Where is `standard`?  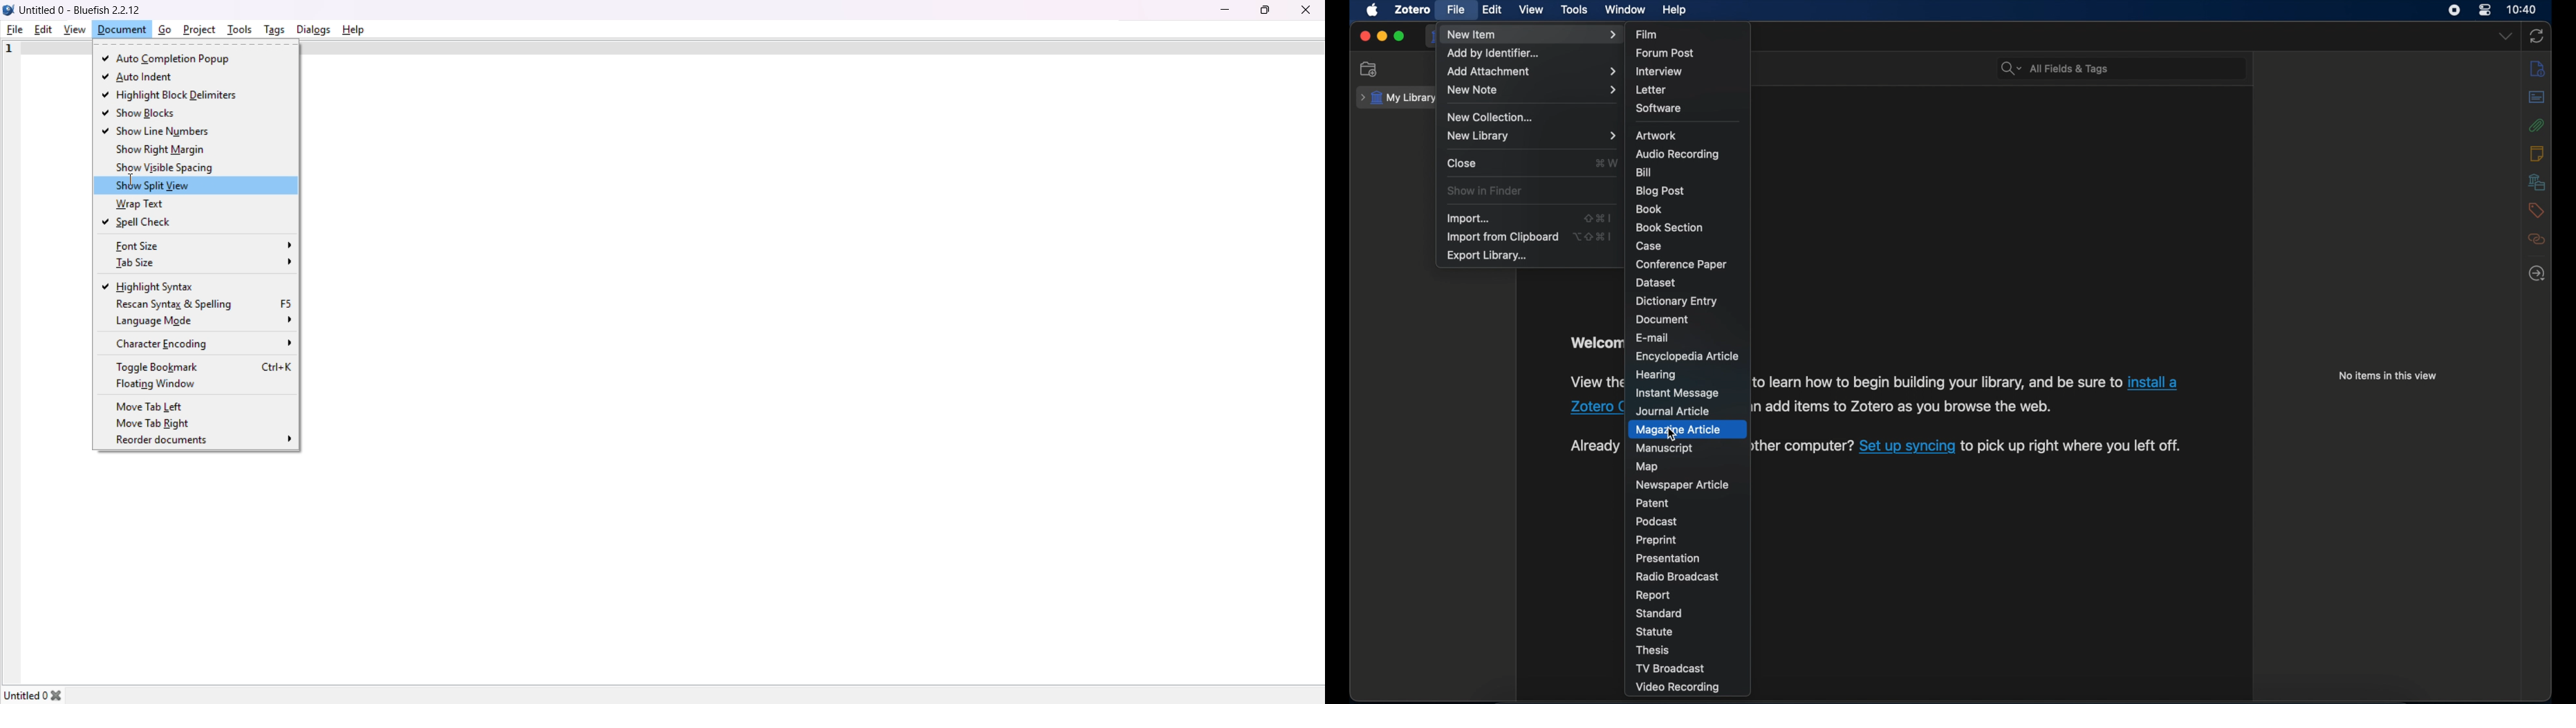 standard is located at coordinates (1661, 613).